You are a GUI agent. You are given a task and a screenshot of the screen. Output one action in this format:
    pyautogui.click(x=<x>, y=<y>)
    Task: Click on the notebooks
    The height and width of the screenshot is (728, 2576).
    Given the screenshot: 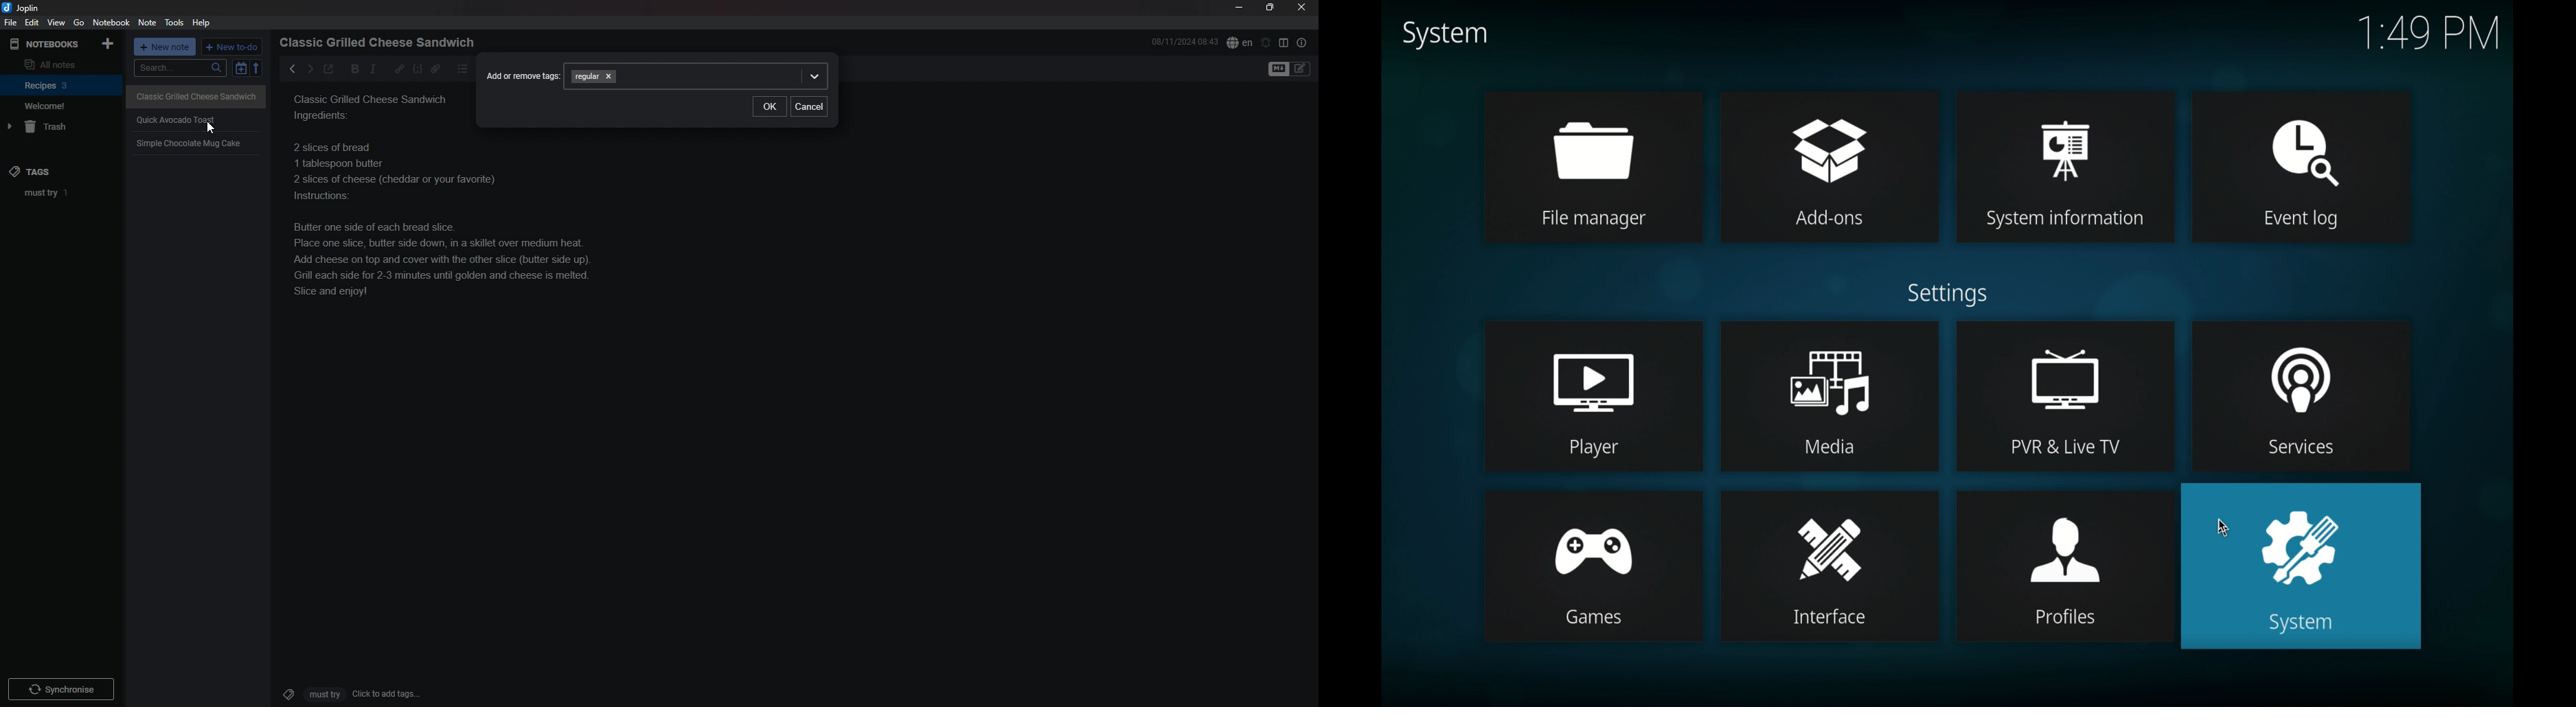 What is the action you would take?
    pyautogui.click(x=46, y=44)
    